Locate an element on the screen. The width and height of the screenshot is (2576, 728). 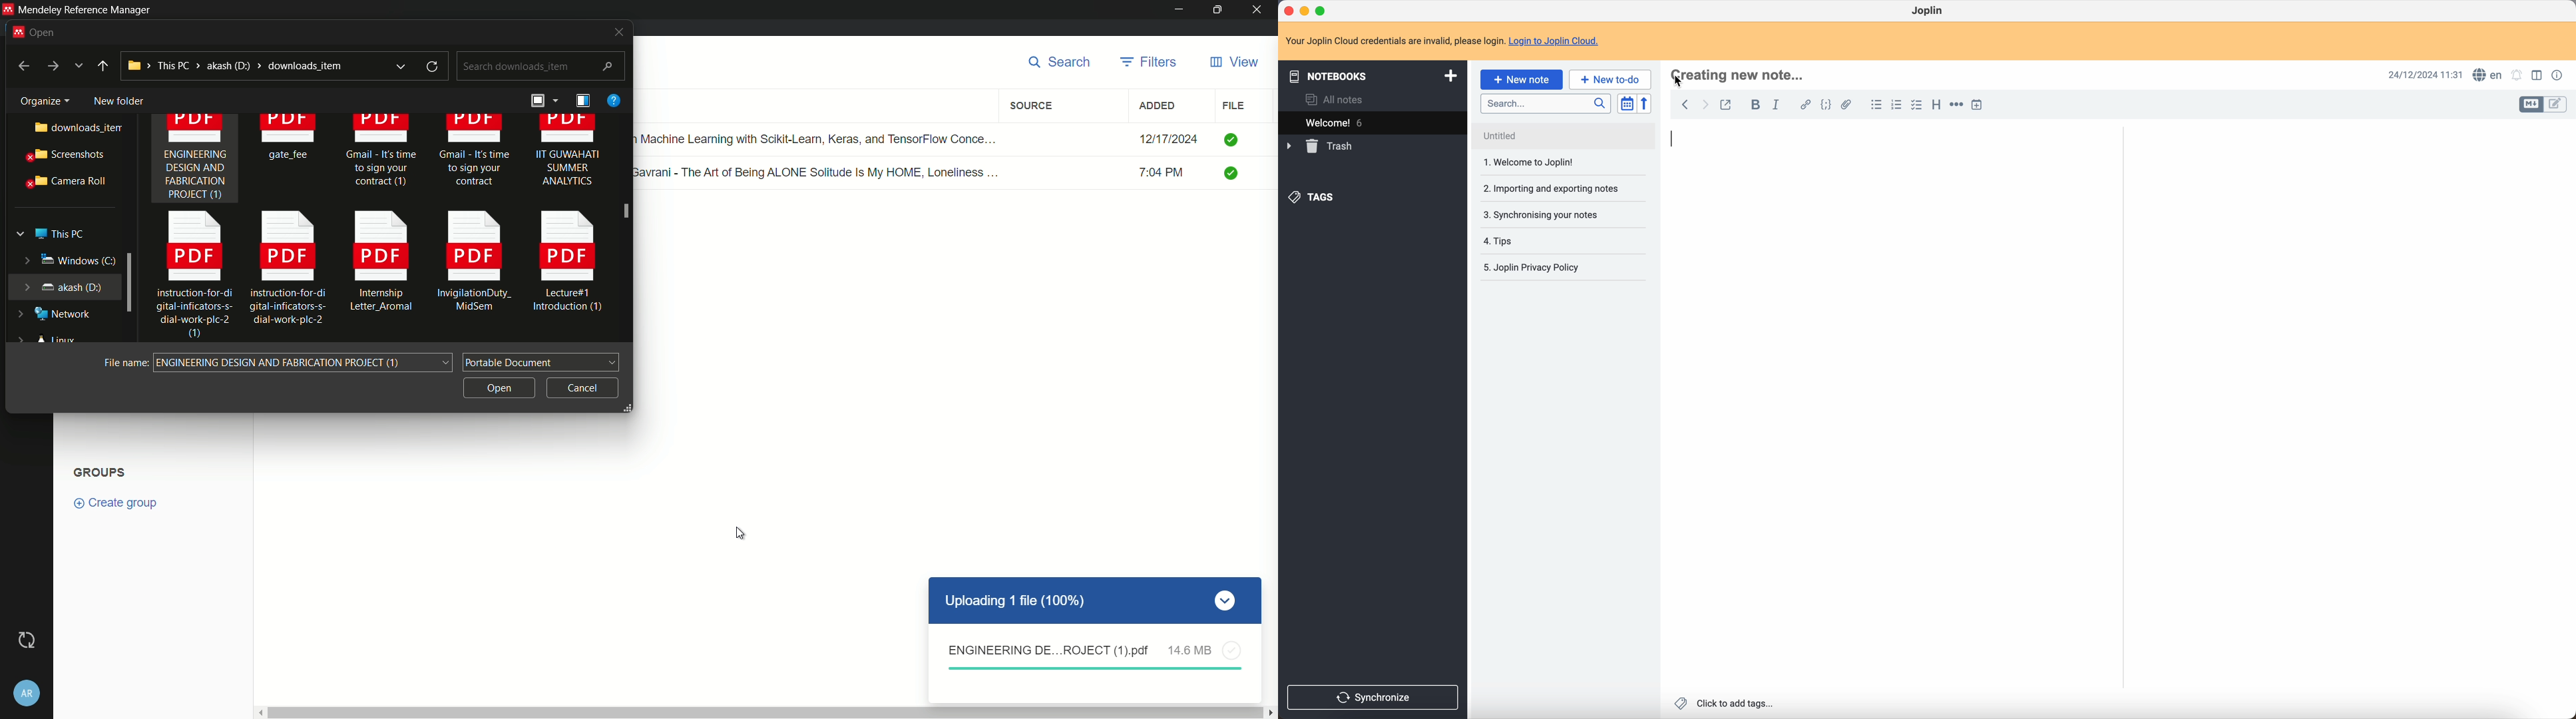
bulleted list is located at coordinates (1876, 106).